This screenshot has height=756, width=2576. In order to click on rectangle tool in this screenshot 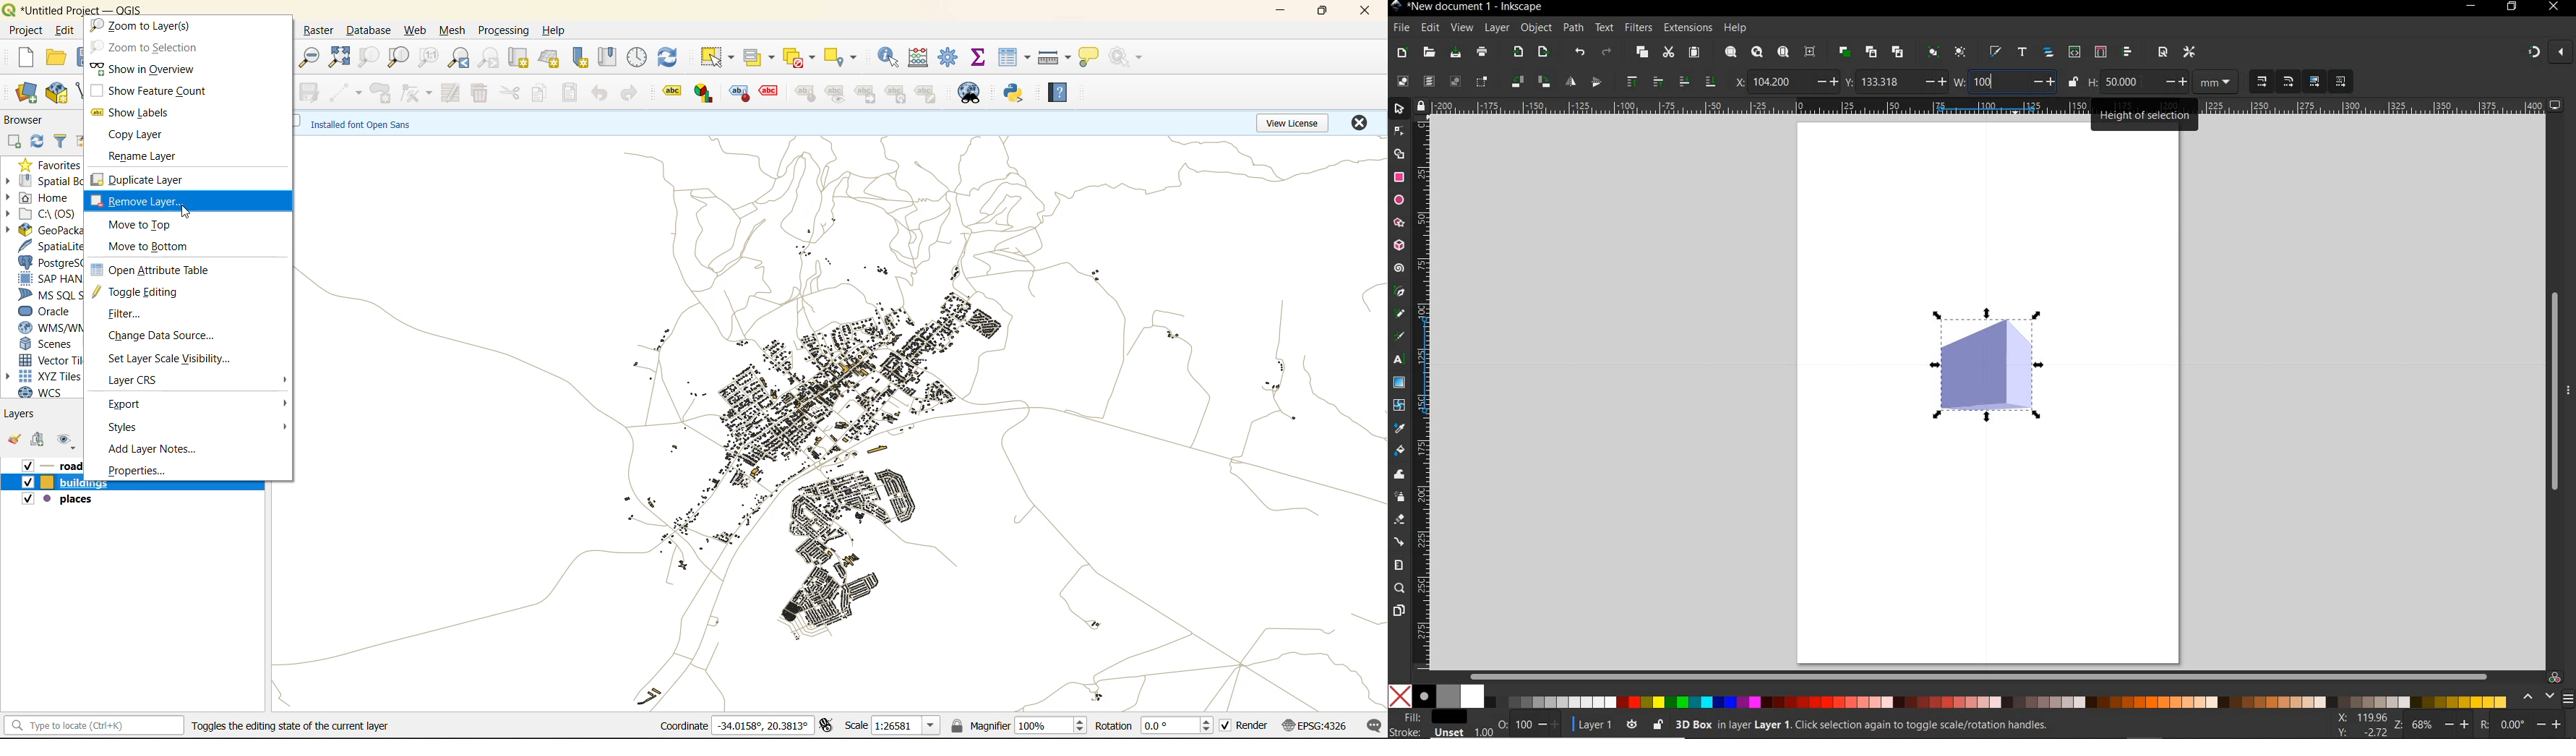, I will do `click(1399, 178)`.